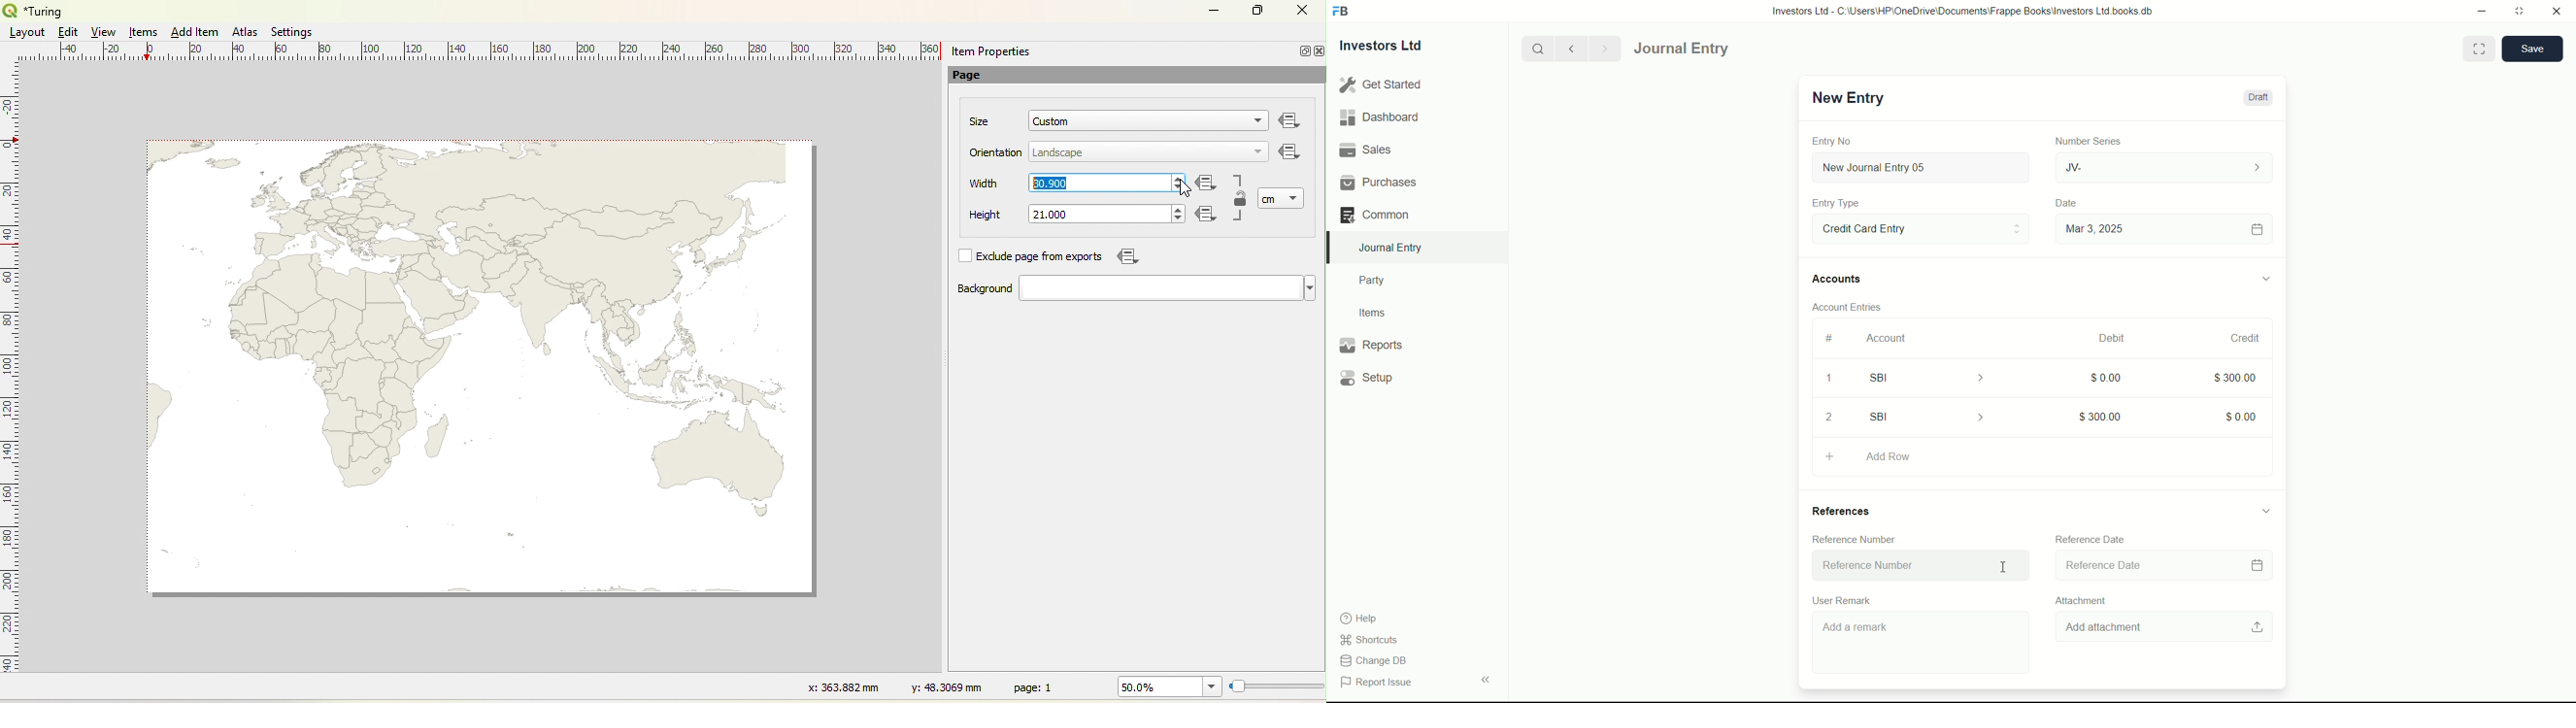  What do you see at coordinates (2106, 338) in the screenshot?
I see `Debit` at bounding box center [2106, 338].